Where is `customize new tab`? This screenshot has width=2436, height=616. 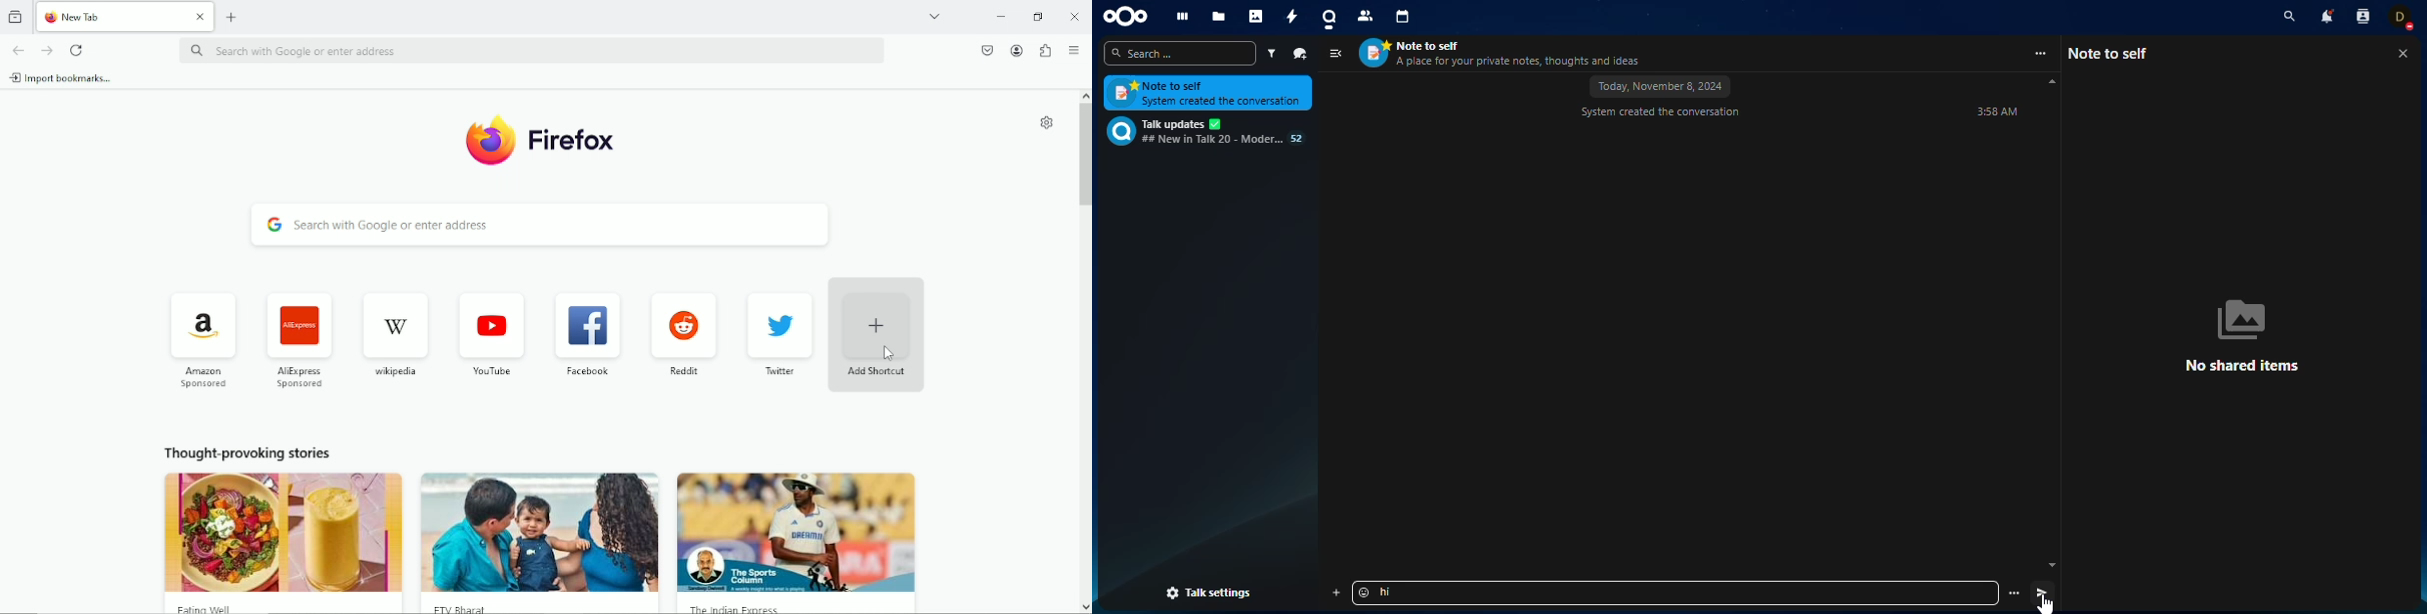 customize new tab is located at coordinates (1045, 123).